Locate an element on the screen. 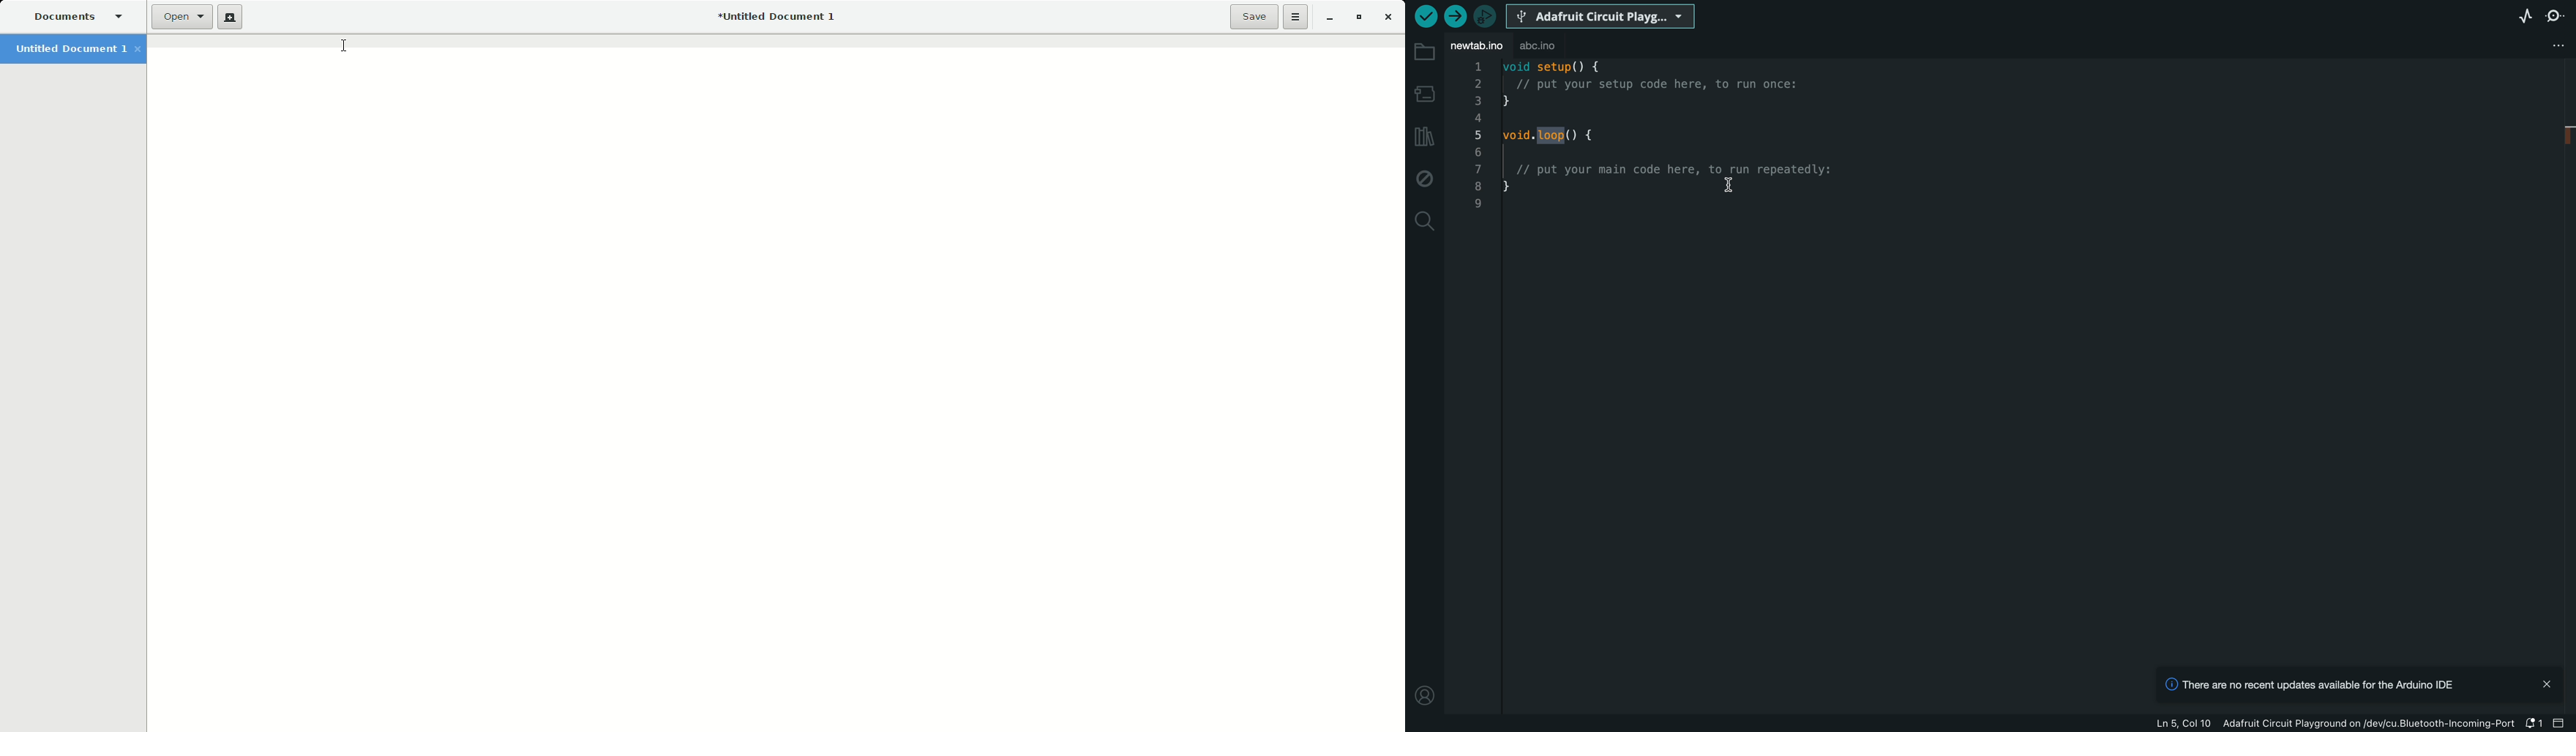  abc.ino is located at coordinates (1538, 46).